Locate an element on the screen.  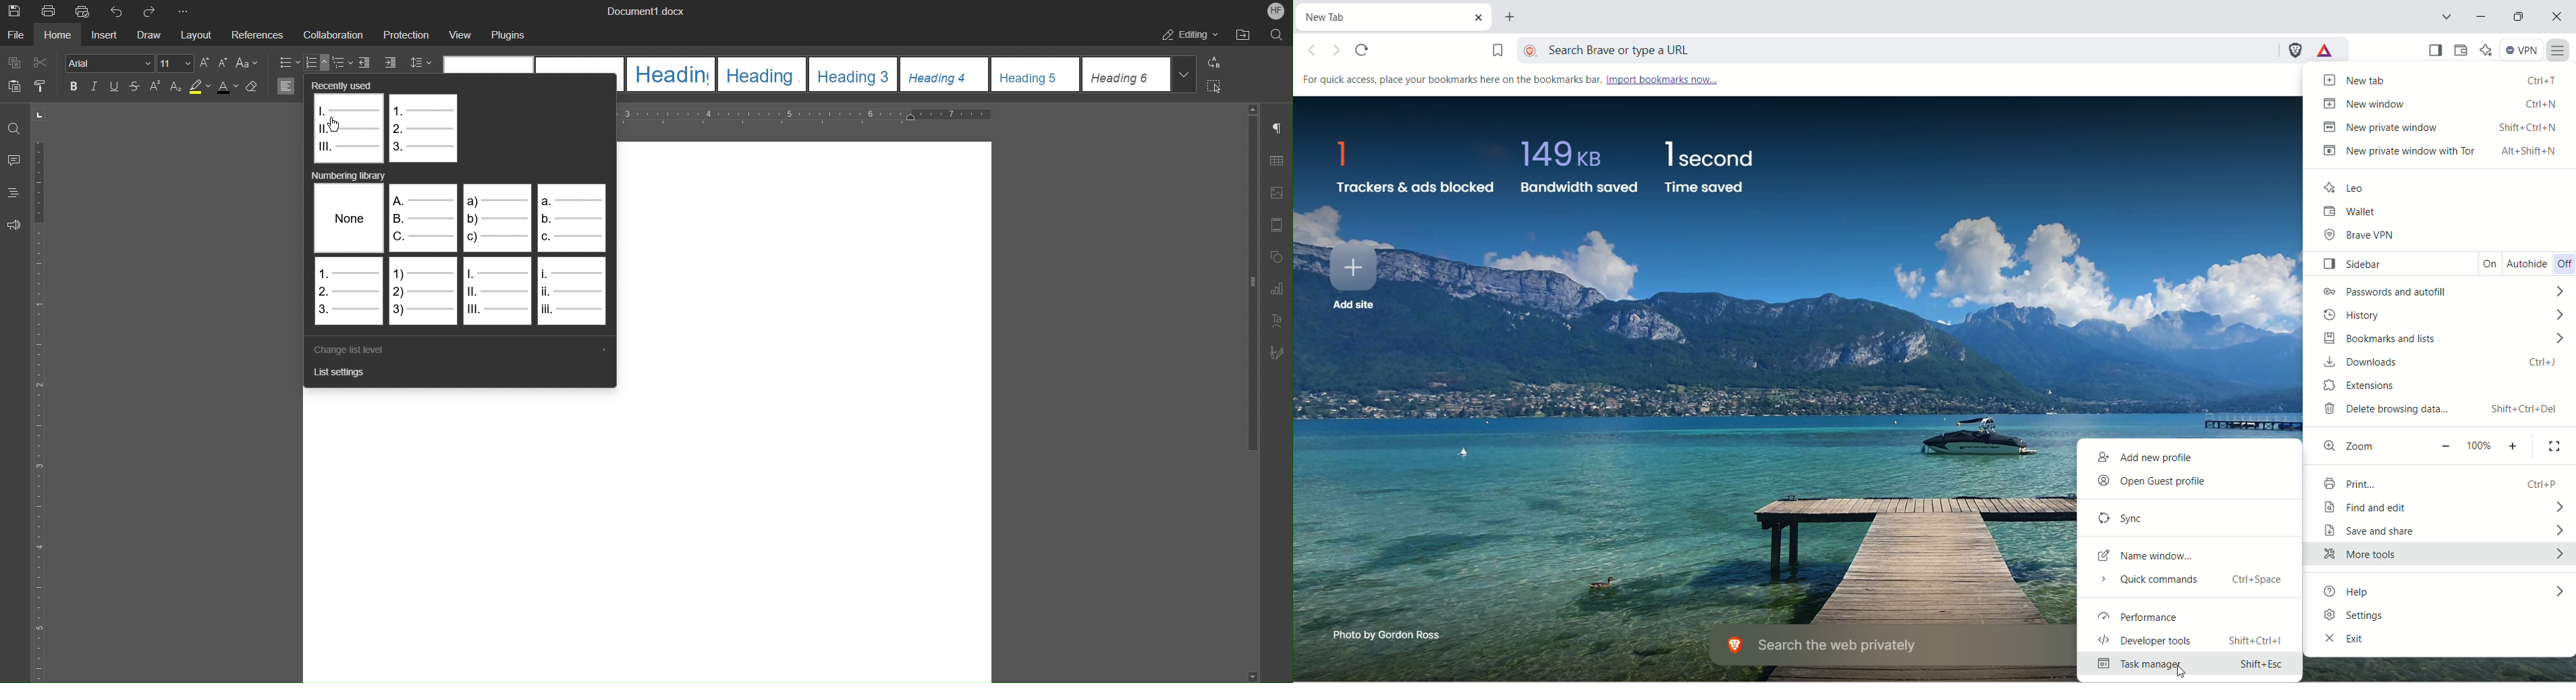
Line Spacing  is located at coordinates (418, 63).